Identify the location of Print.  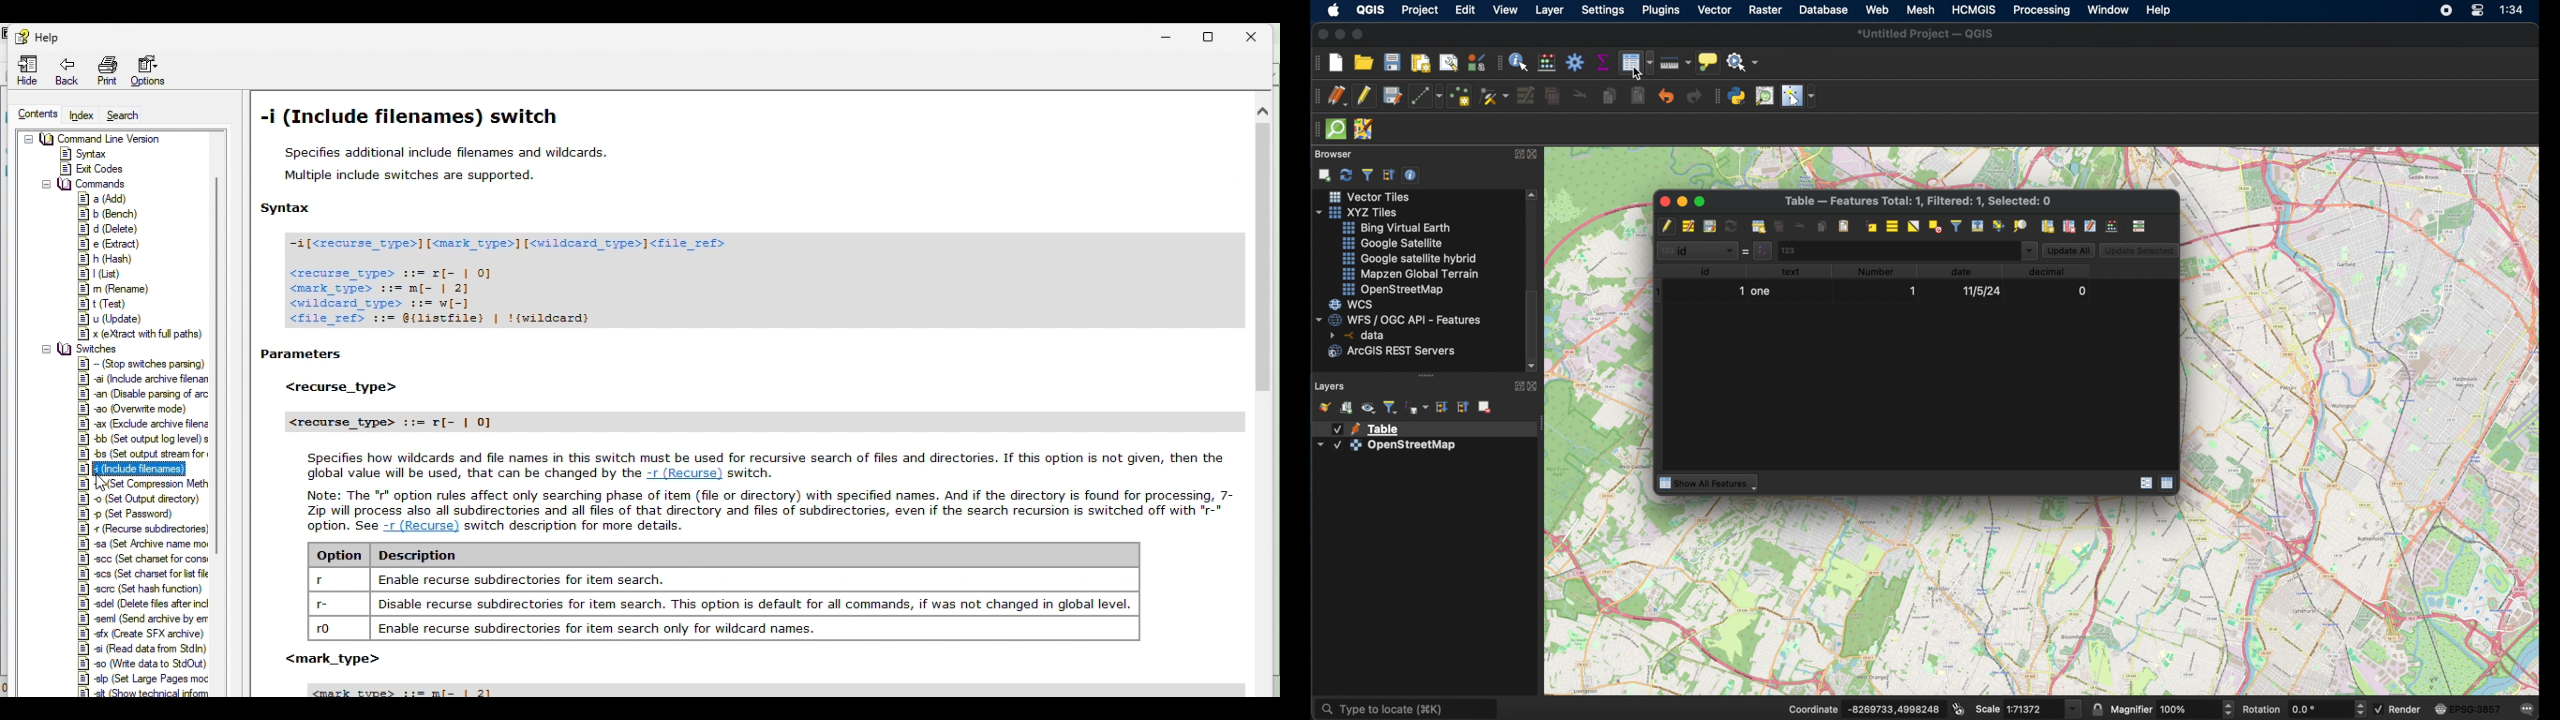
(108, 69).